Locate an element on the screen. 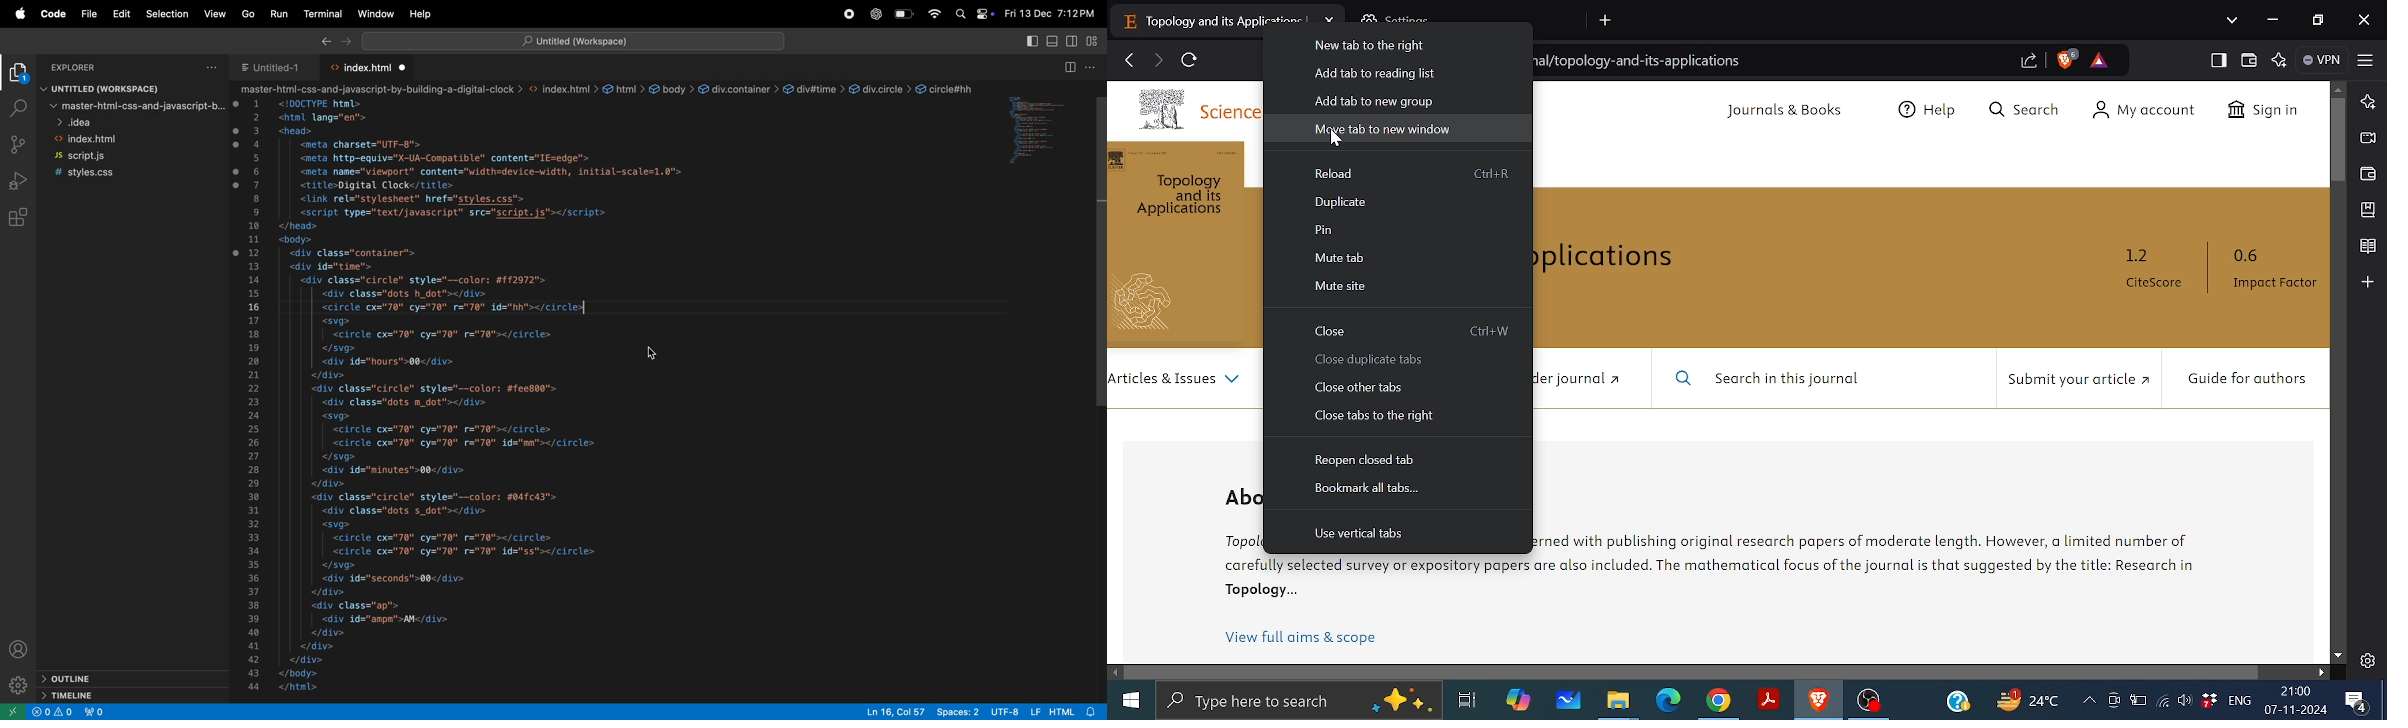  Close other tabs is located at coordinates (1362, 387).